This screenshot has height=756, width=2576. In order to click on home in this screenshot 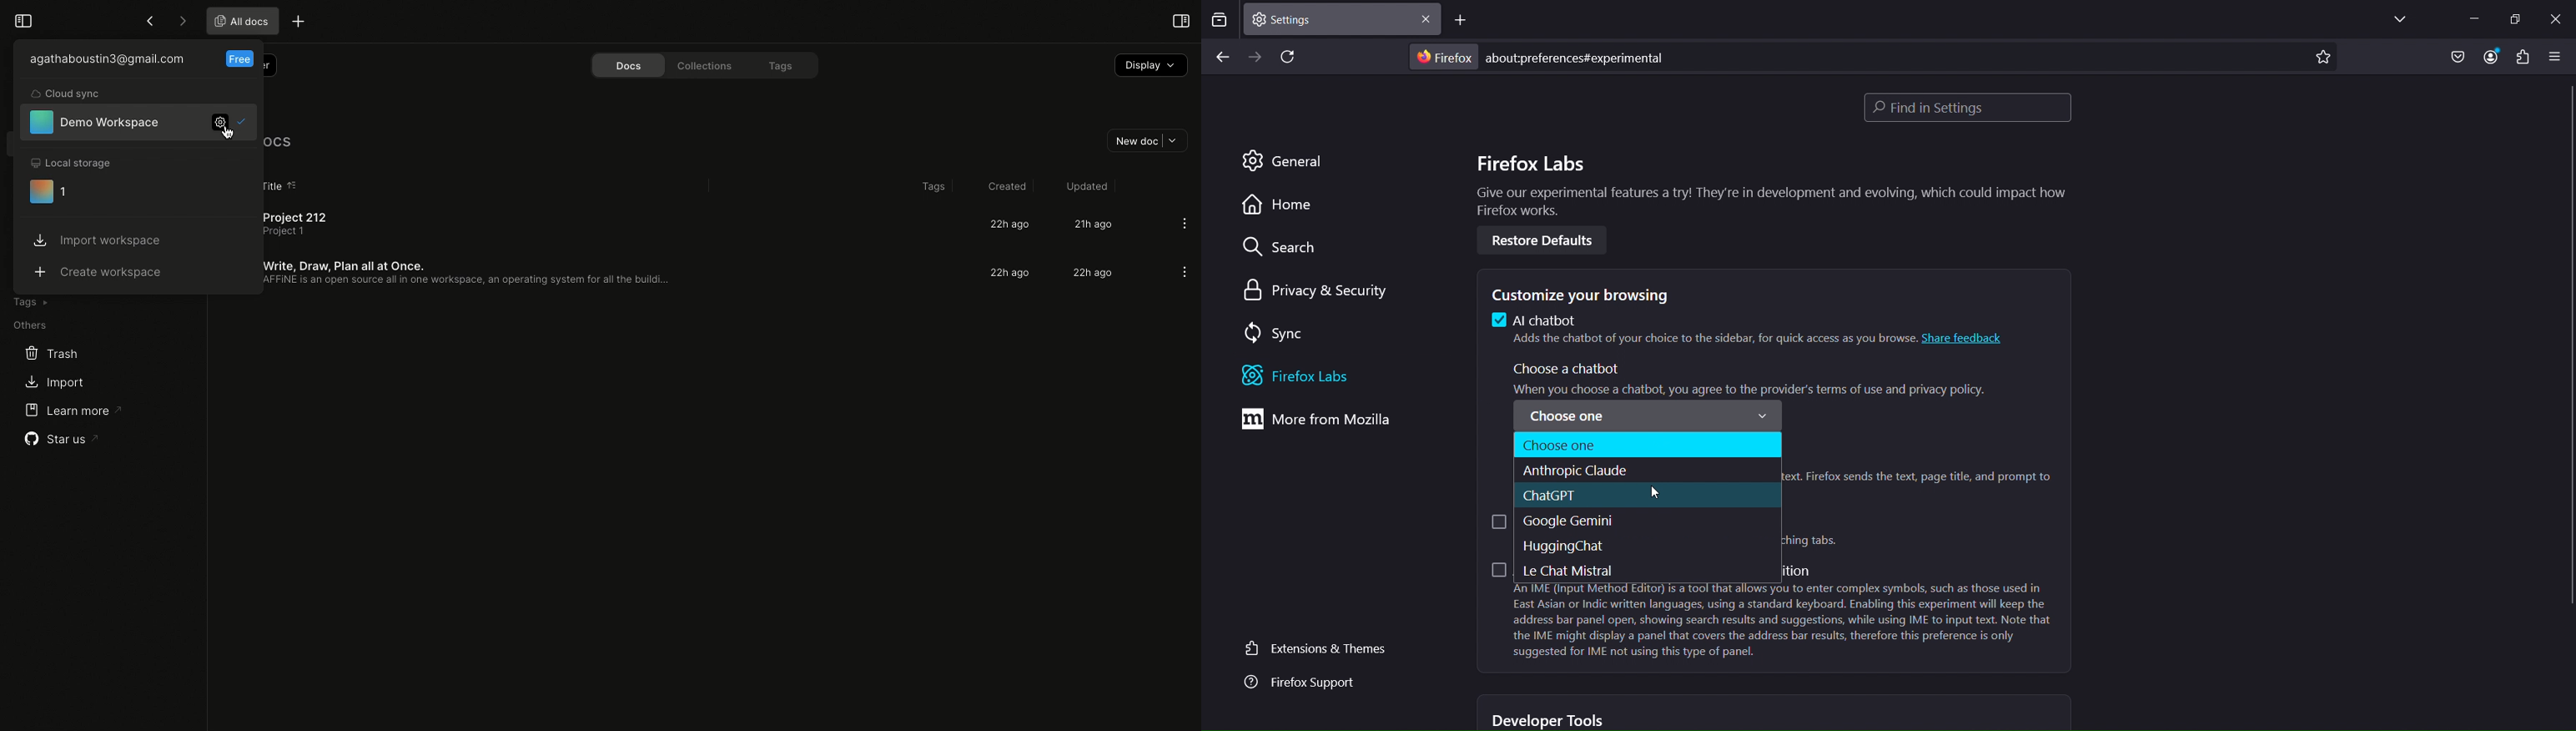, I will do `click(1279, 206)`.